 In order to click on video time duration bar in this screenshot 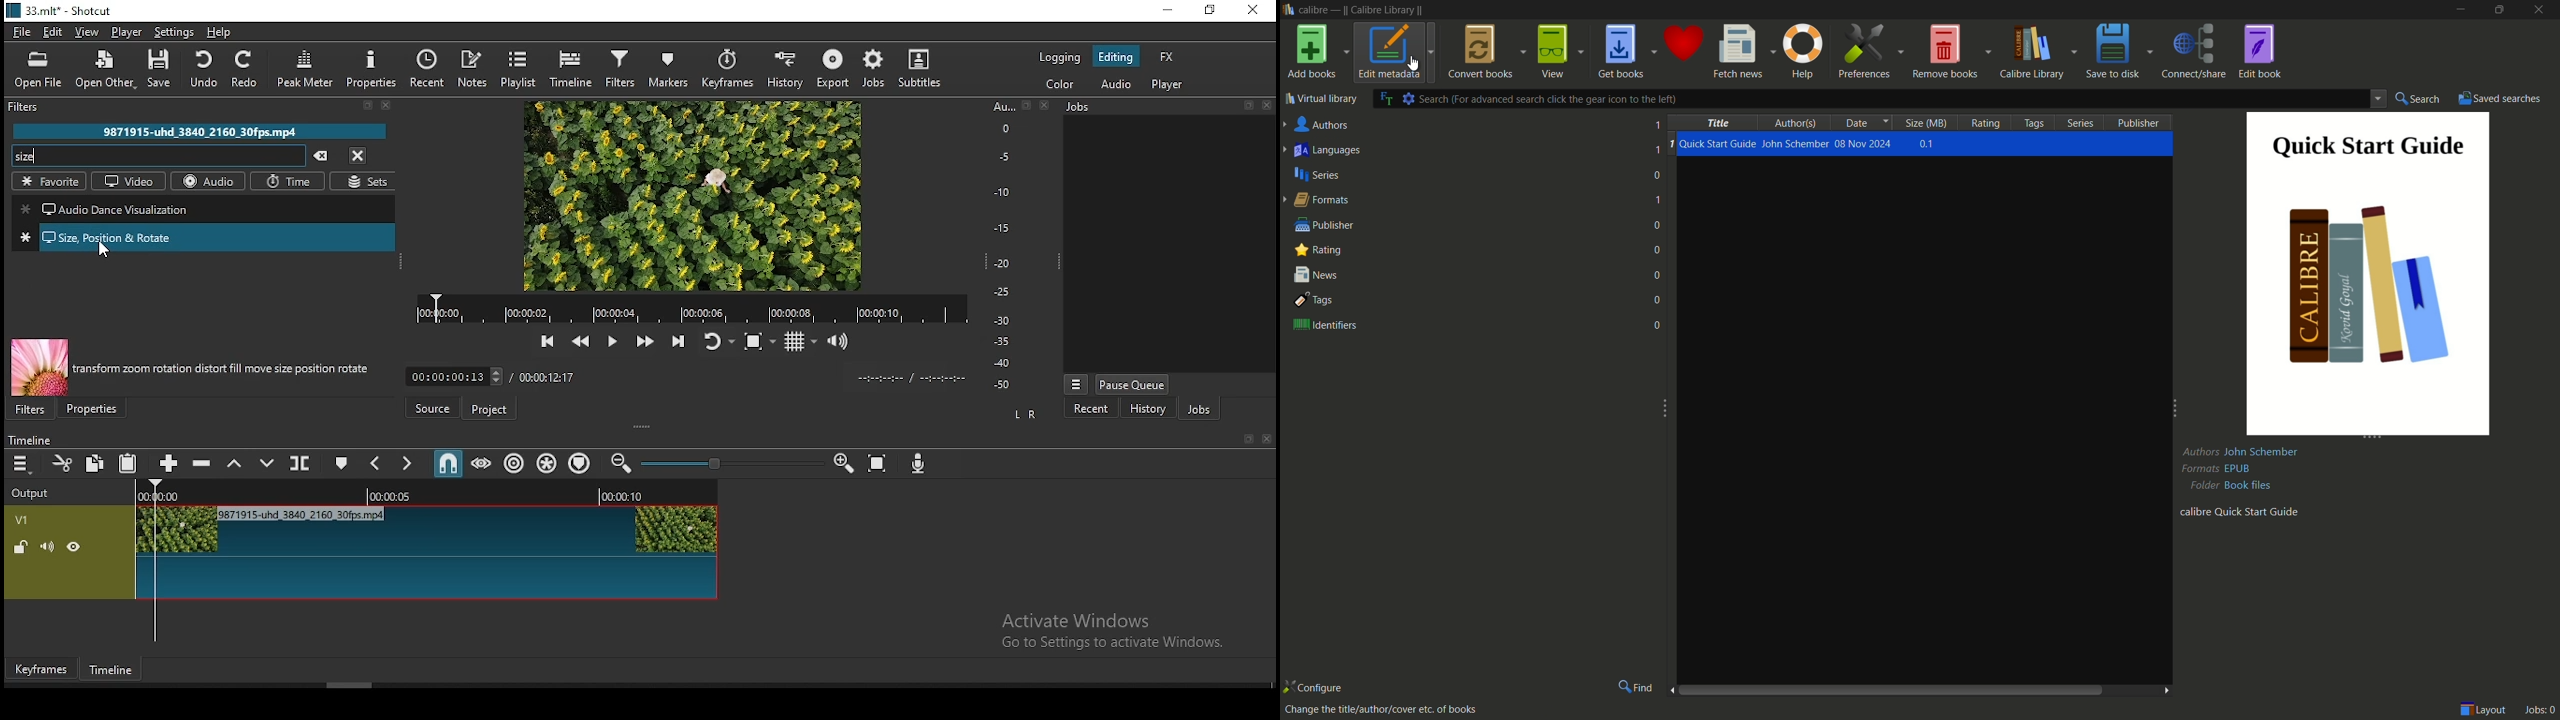, I will do `click(691, 307)`.